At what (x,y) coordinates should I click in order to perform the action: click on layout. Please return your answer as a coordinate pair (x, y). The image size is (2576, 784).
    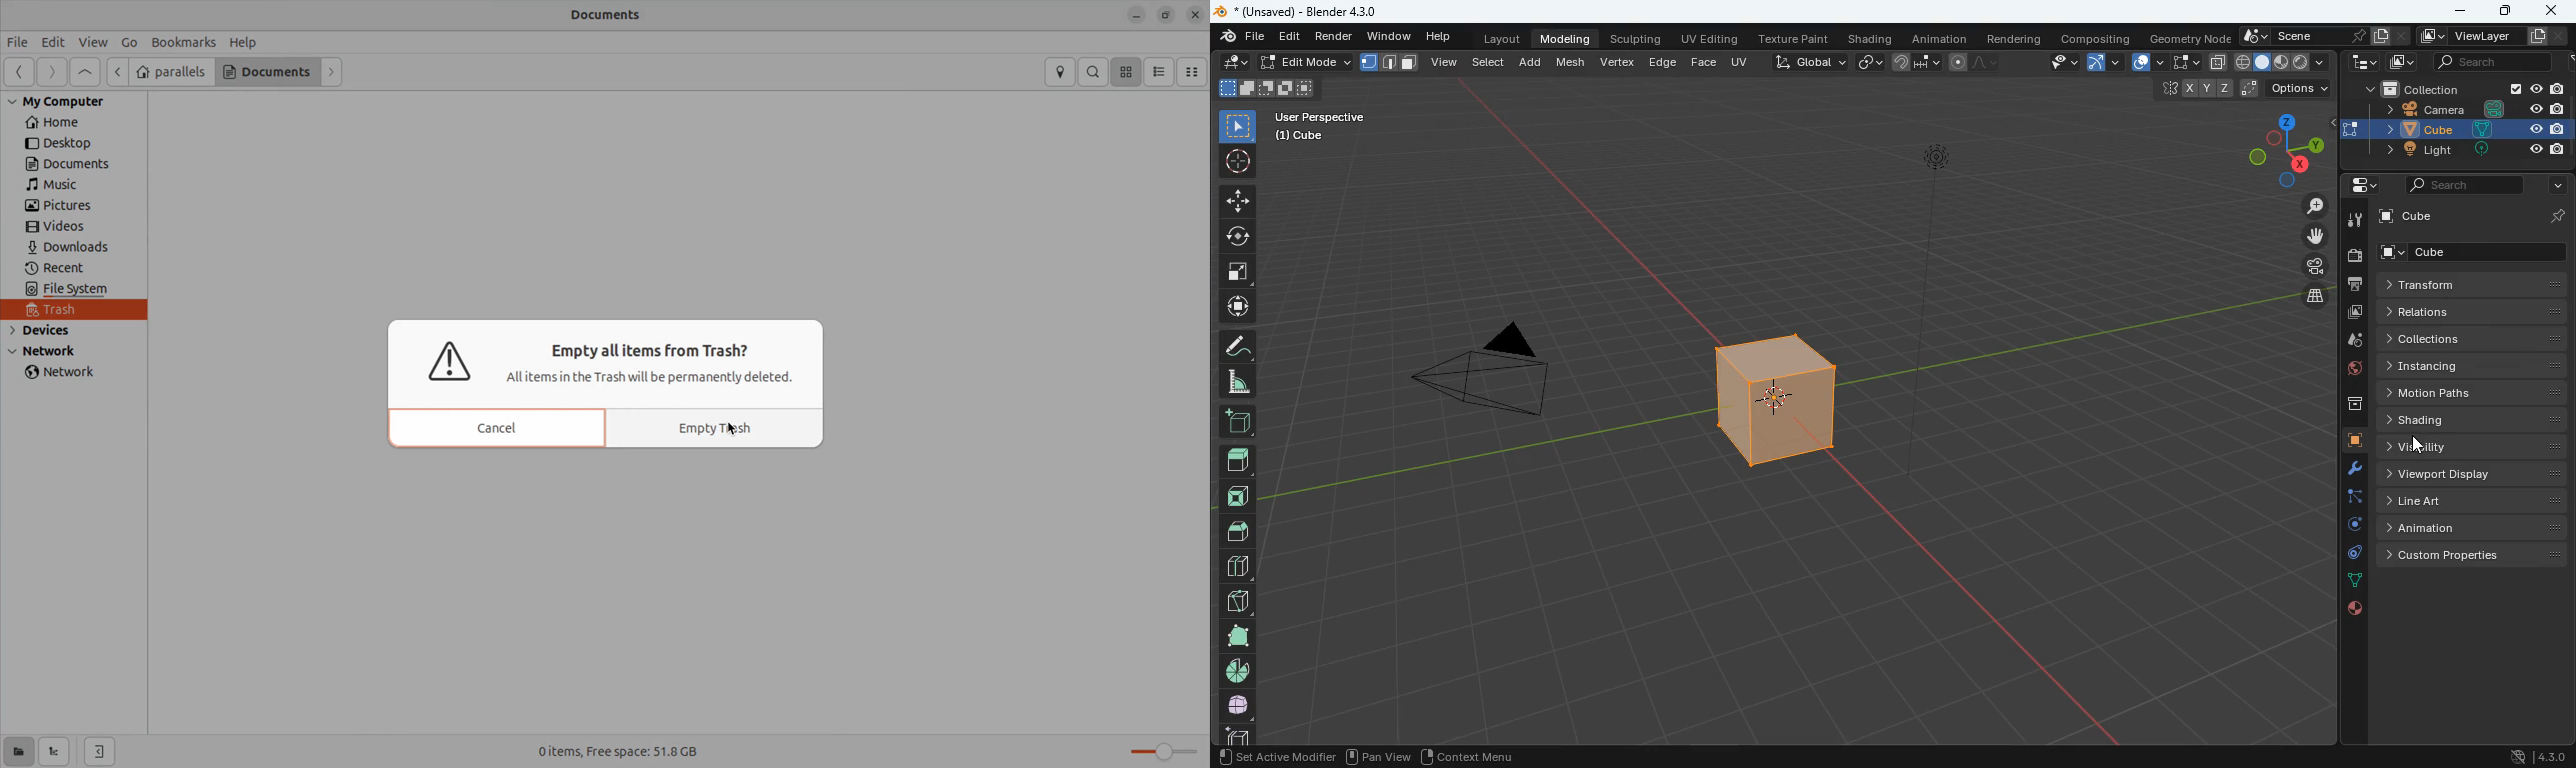
    Looking at the image, I should click on (1497, 39).